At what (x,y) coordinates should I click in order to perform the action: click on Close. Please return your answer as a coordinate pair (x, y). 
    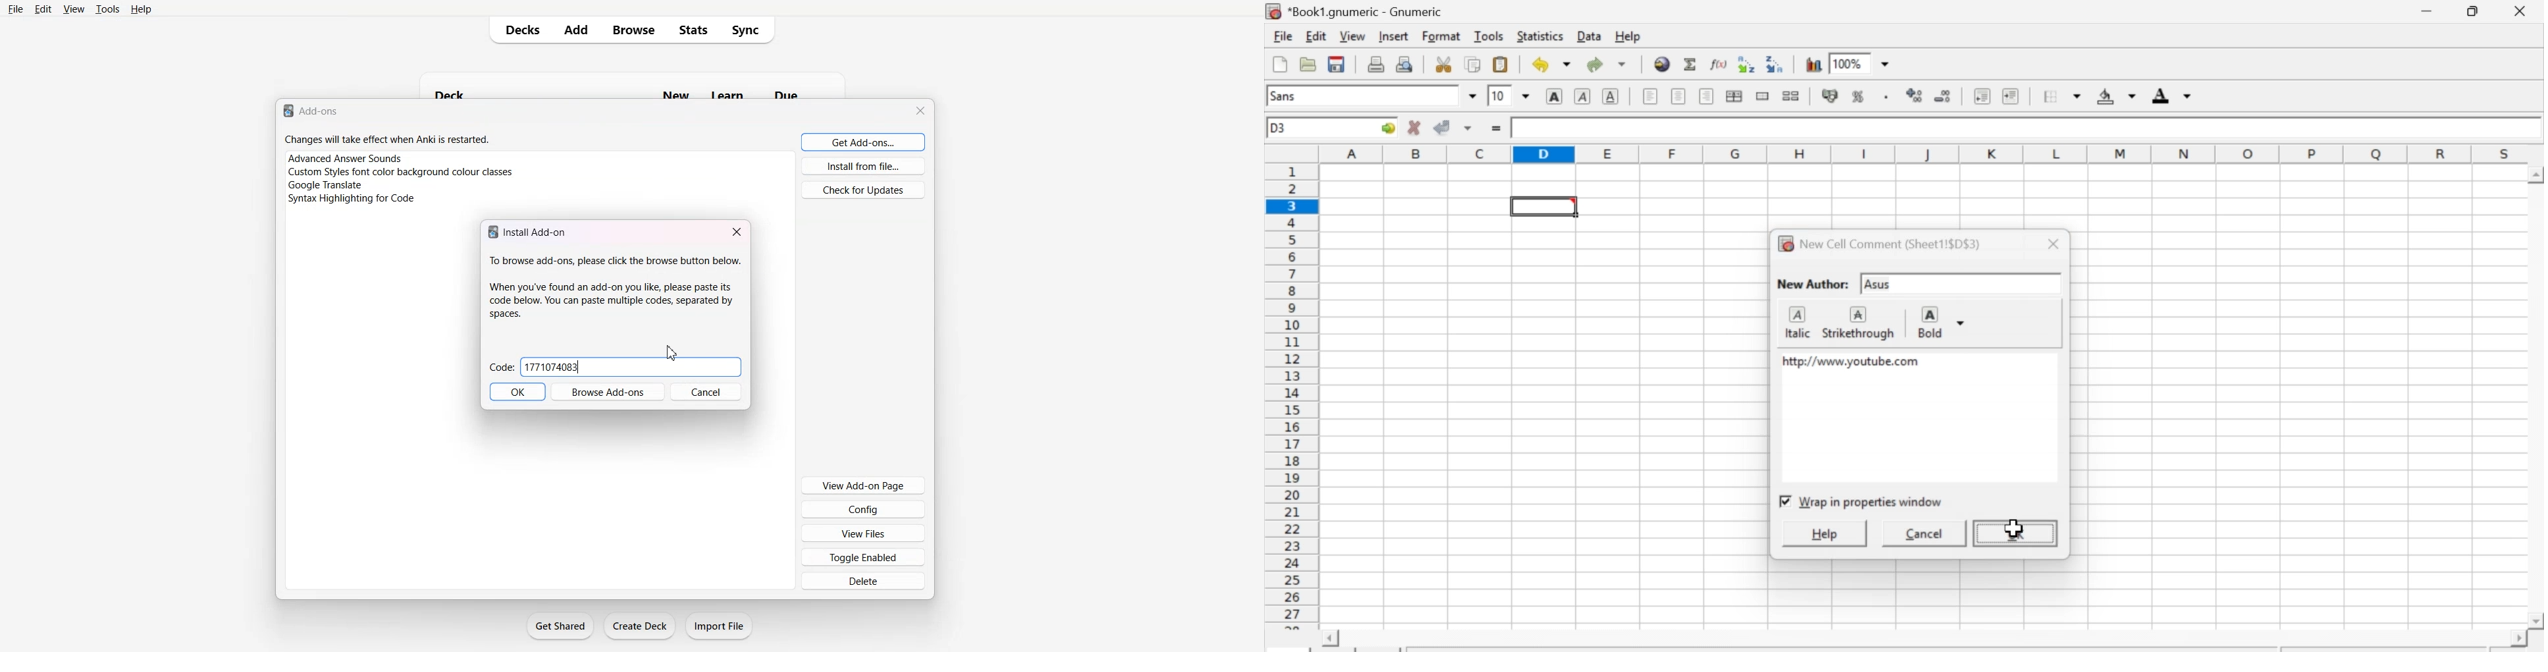
    Looking at the image, I should click on (2521, 12).